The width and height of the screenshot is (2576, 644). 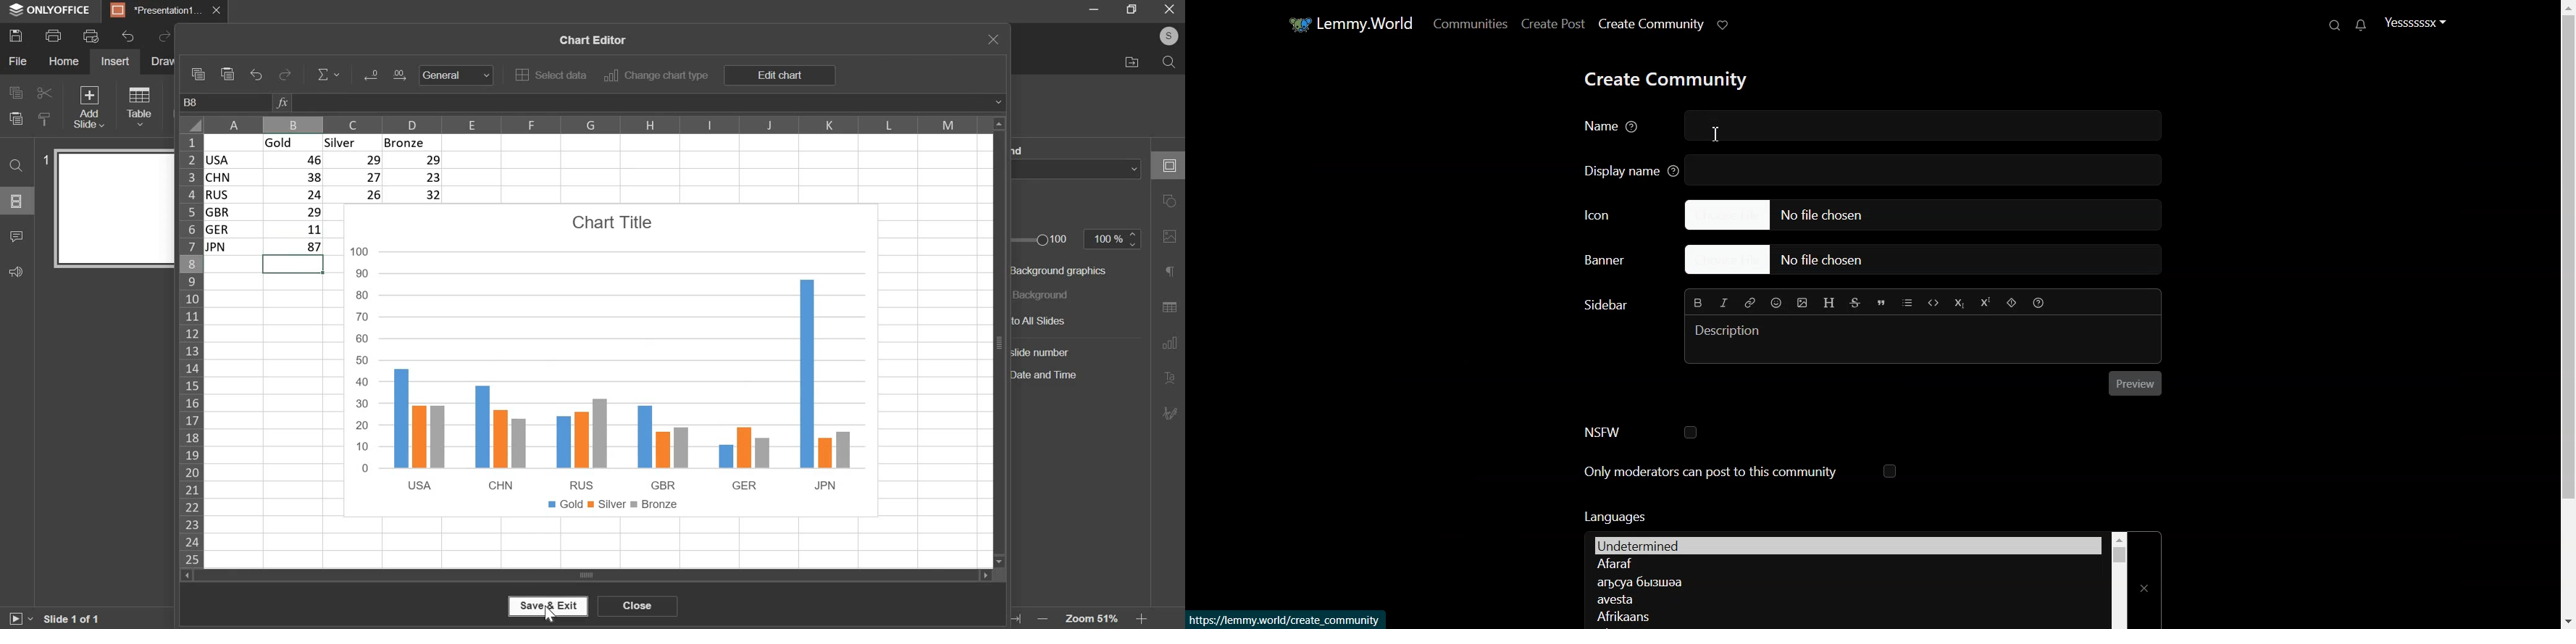 I want to click on slide preview, so click(x=113, y=209).